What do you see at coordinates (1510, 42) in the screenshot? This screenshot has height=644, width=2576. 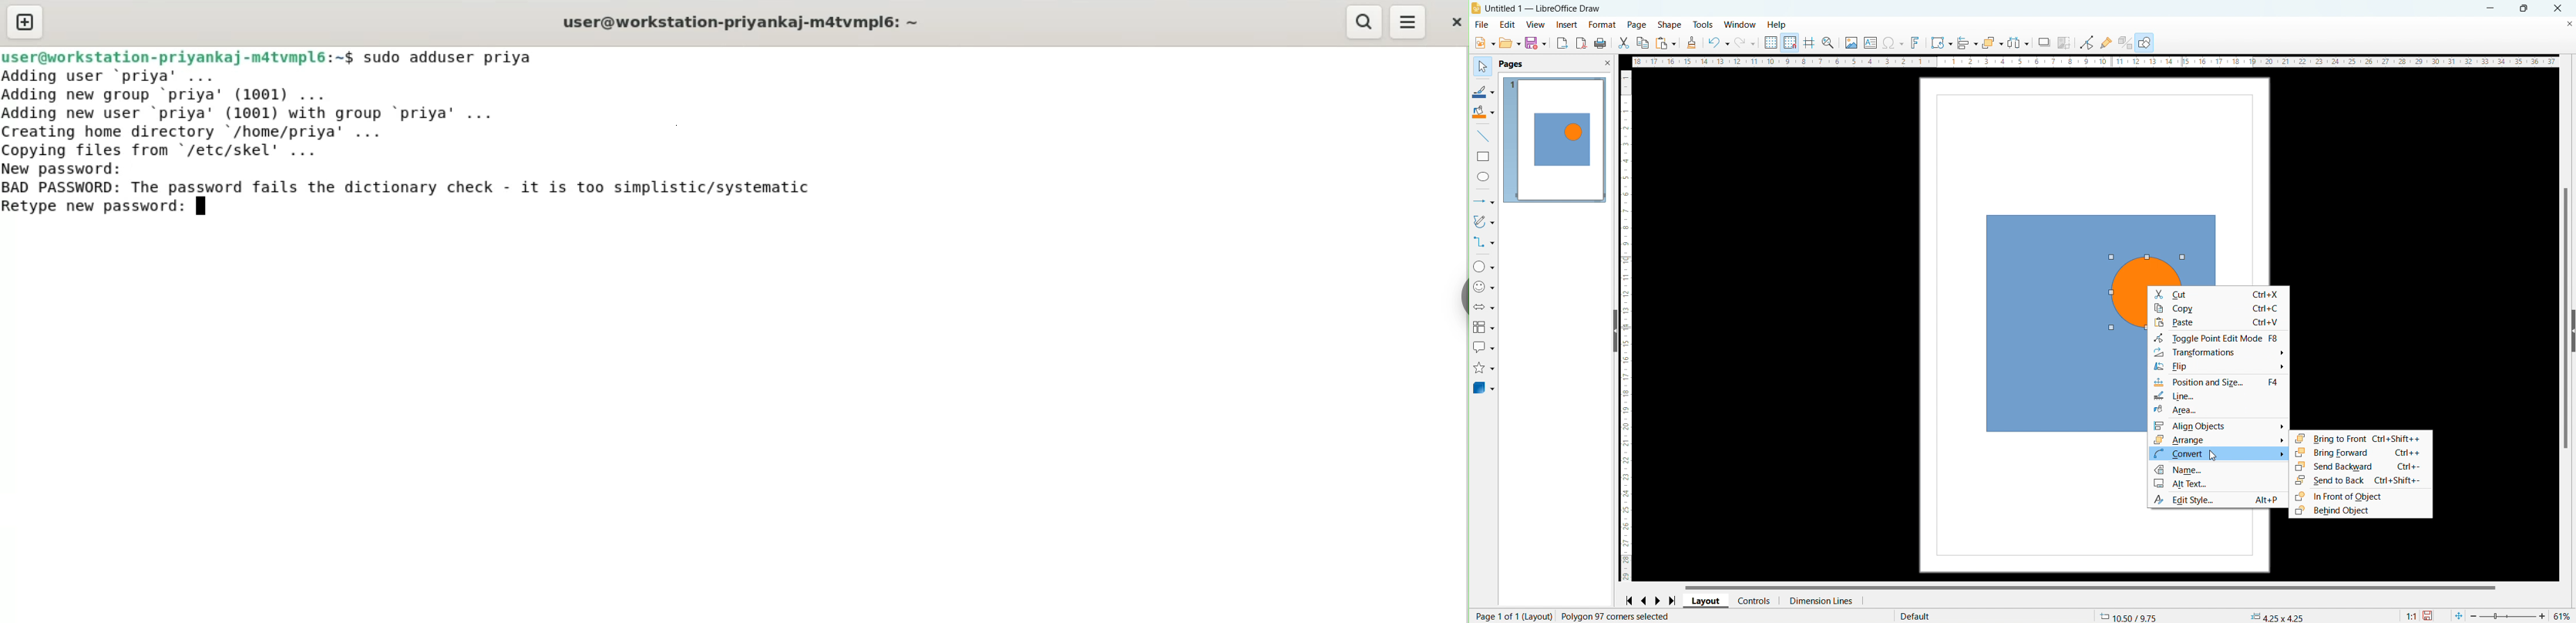 I see `open` at bounding box center [1510, 42].